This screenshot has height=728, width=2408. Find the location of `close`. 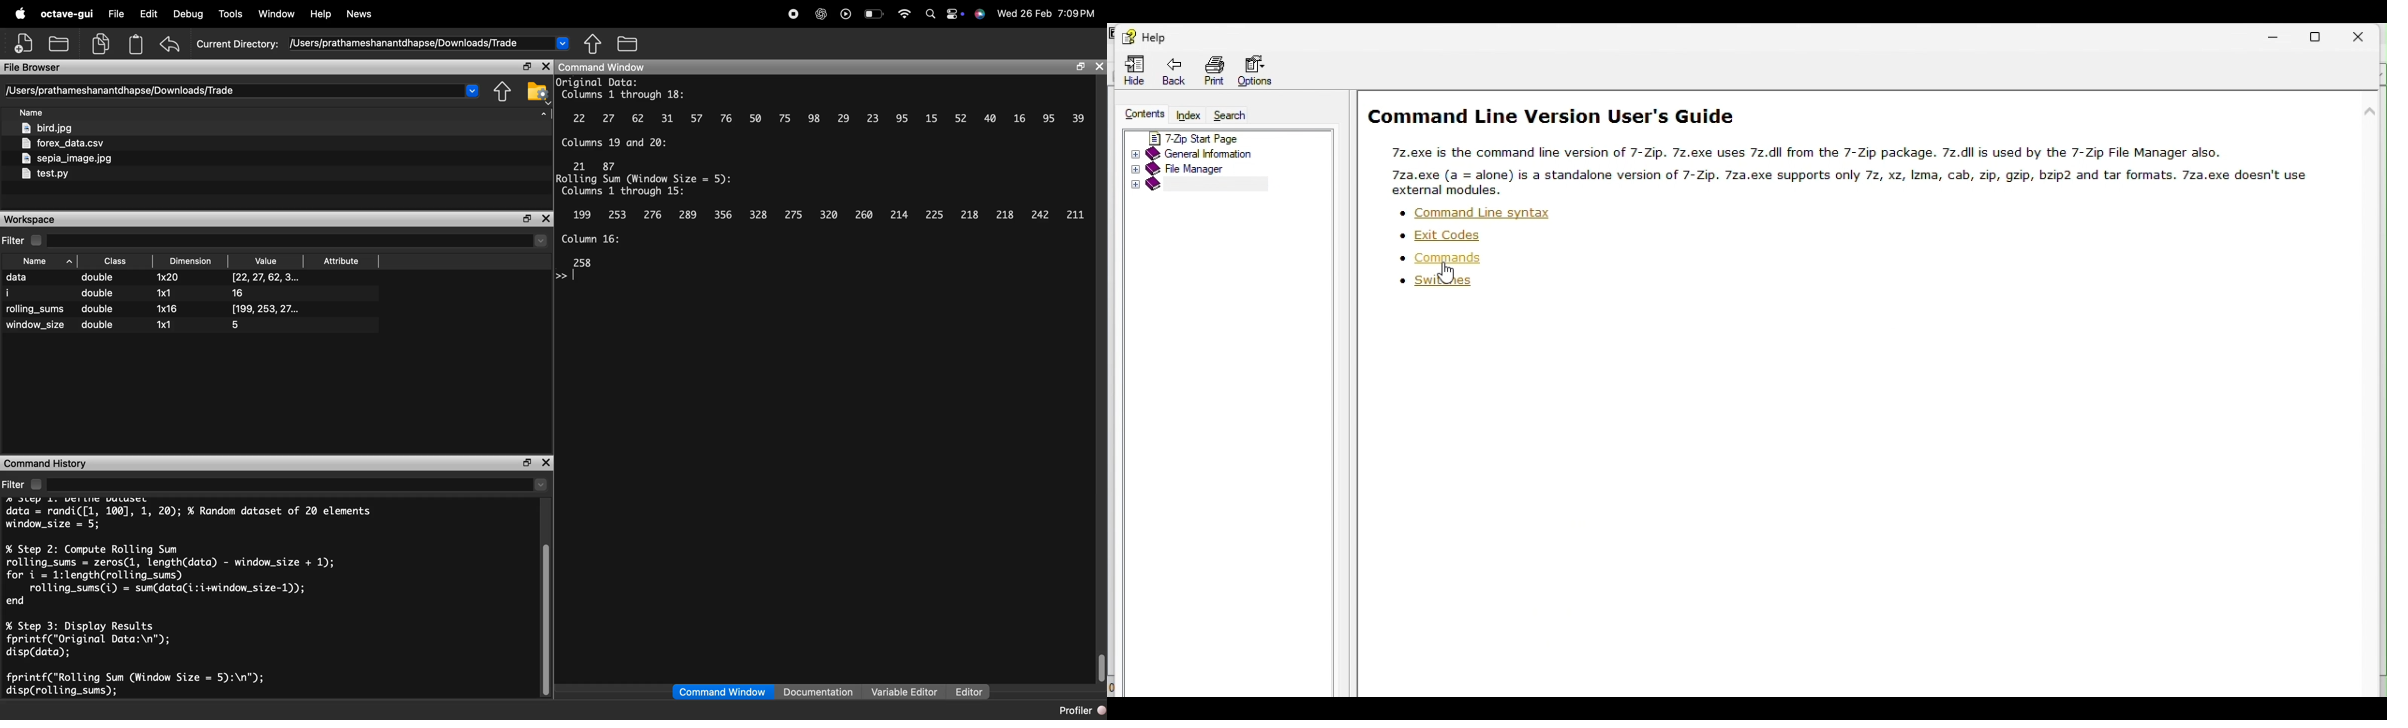

close is located at coordinates (546, 218).